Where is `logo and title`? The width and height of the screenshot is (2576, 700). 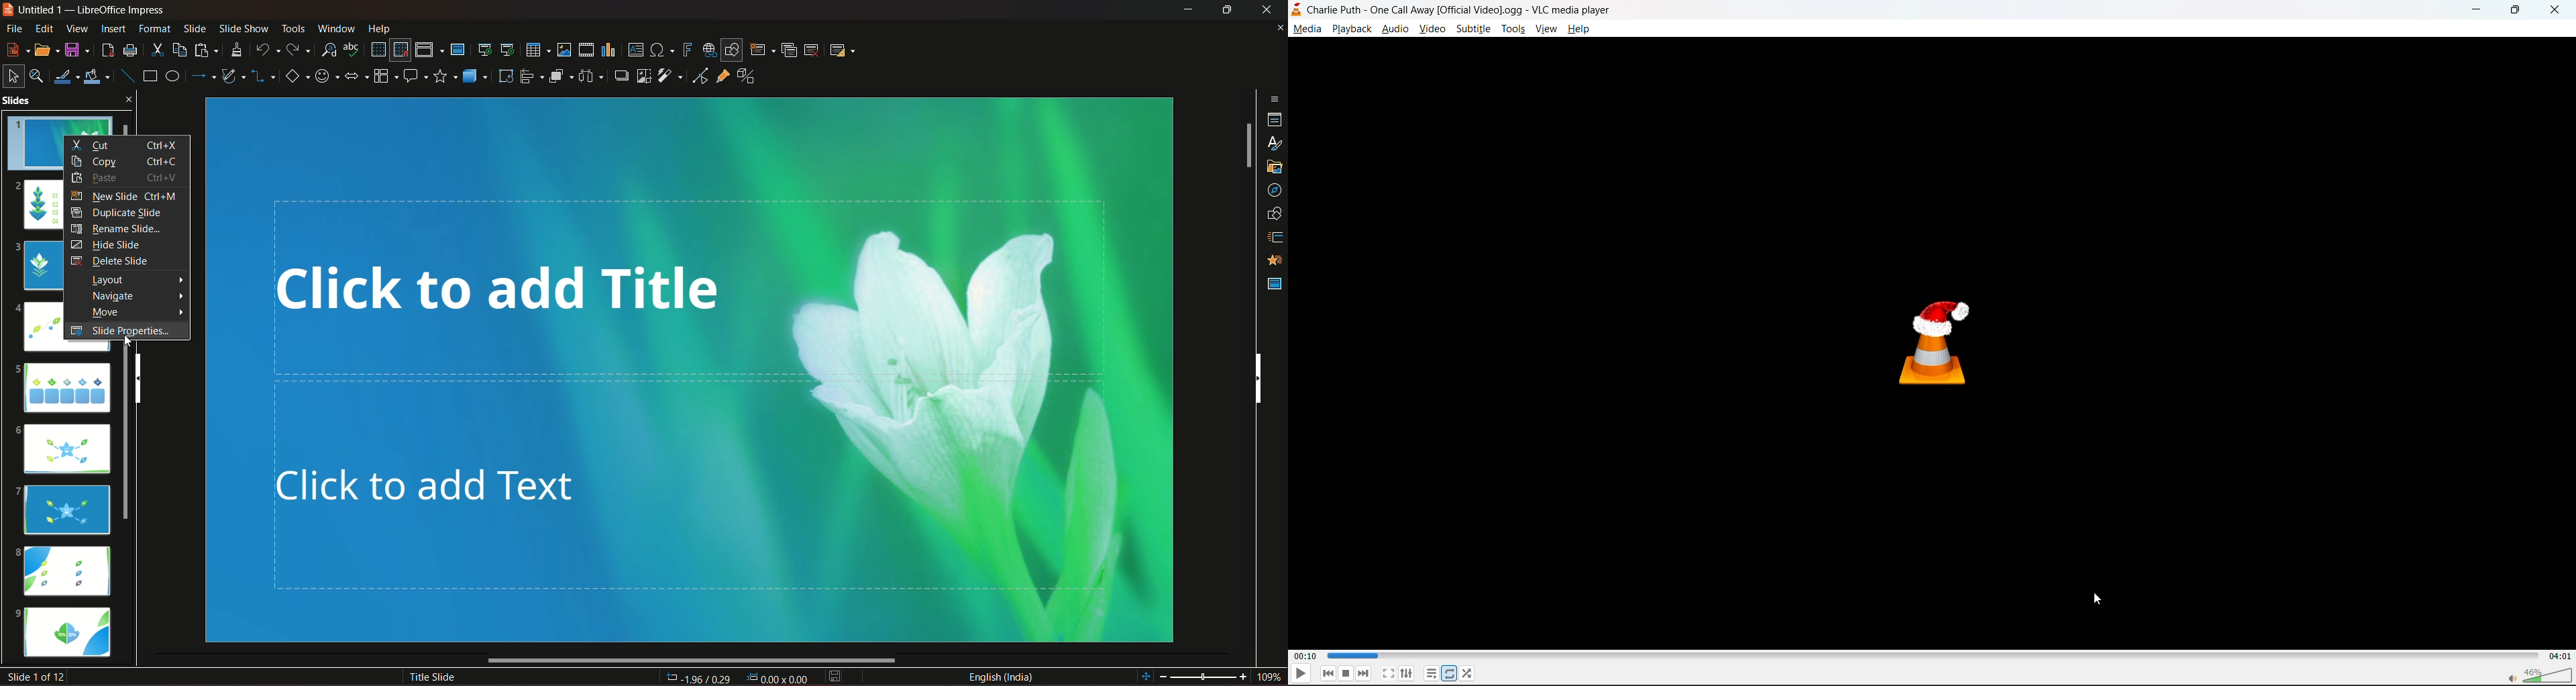
logo and title is located at coordinates (87, 12).